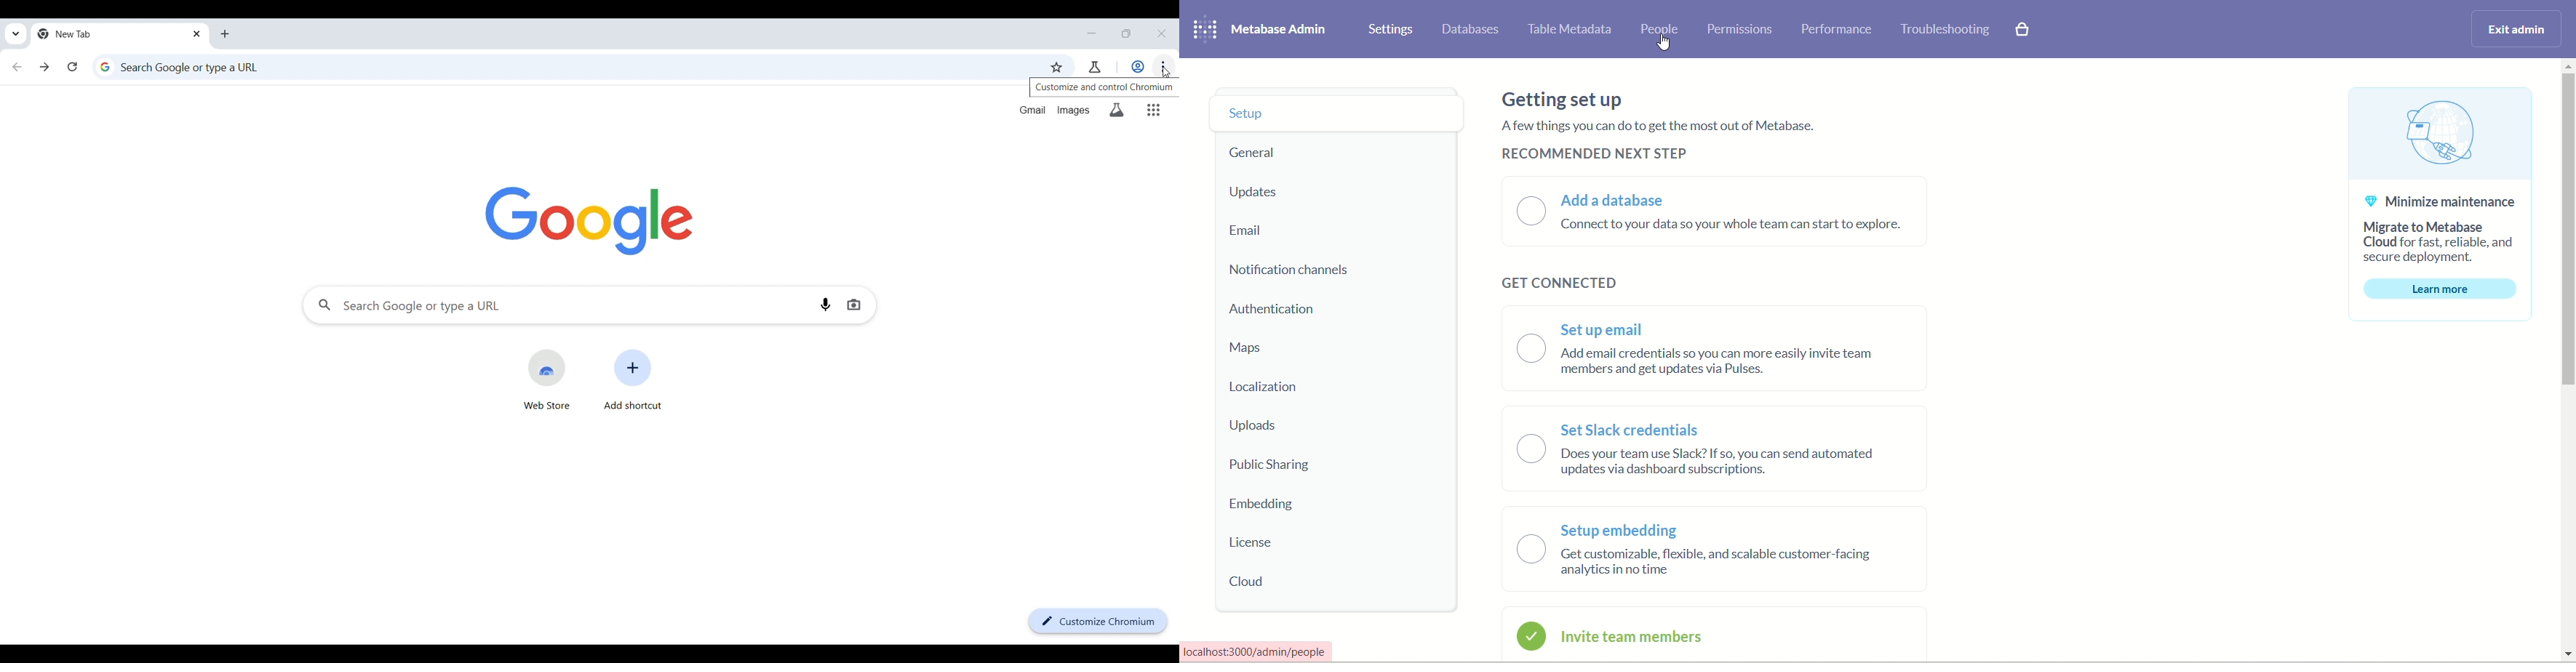 This screenshot has height=672, width=2576. I want to click on setup embedding, so click(1621, 534).